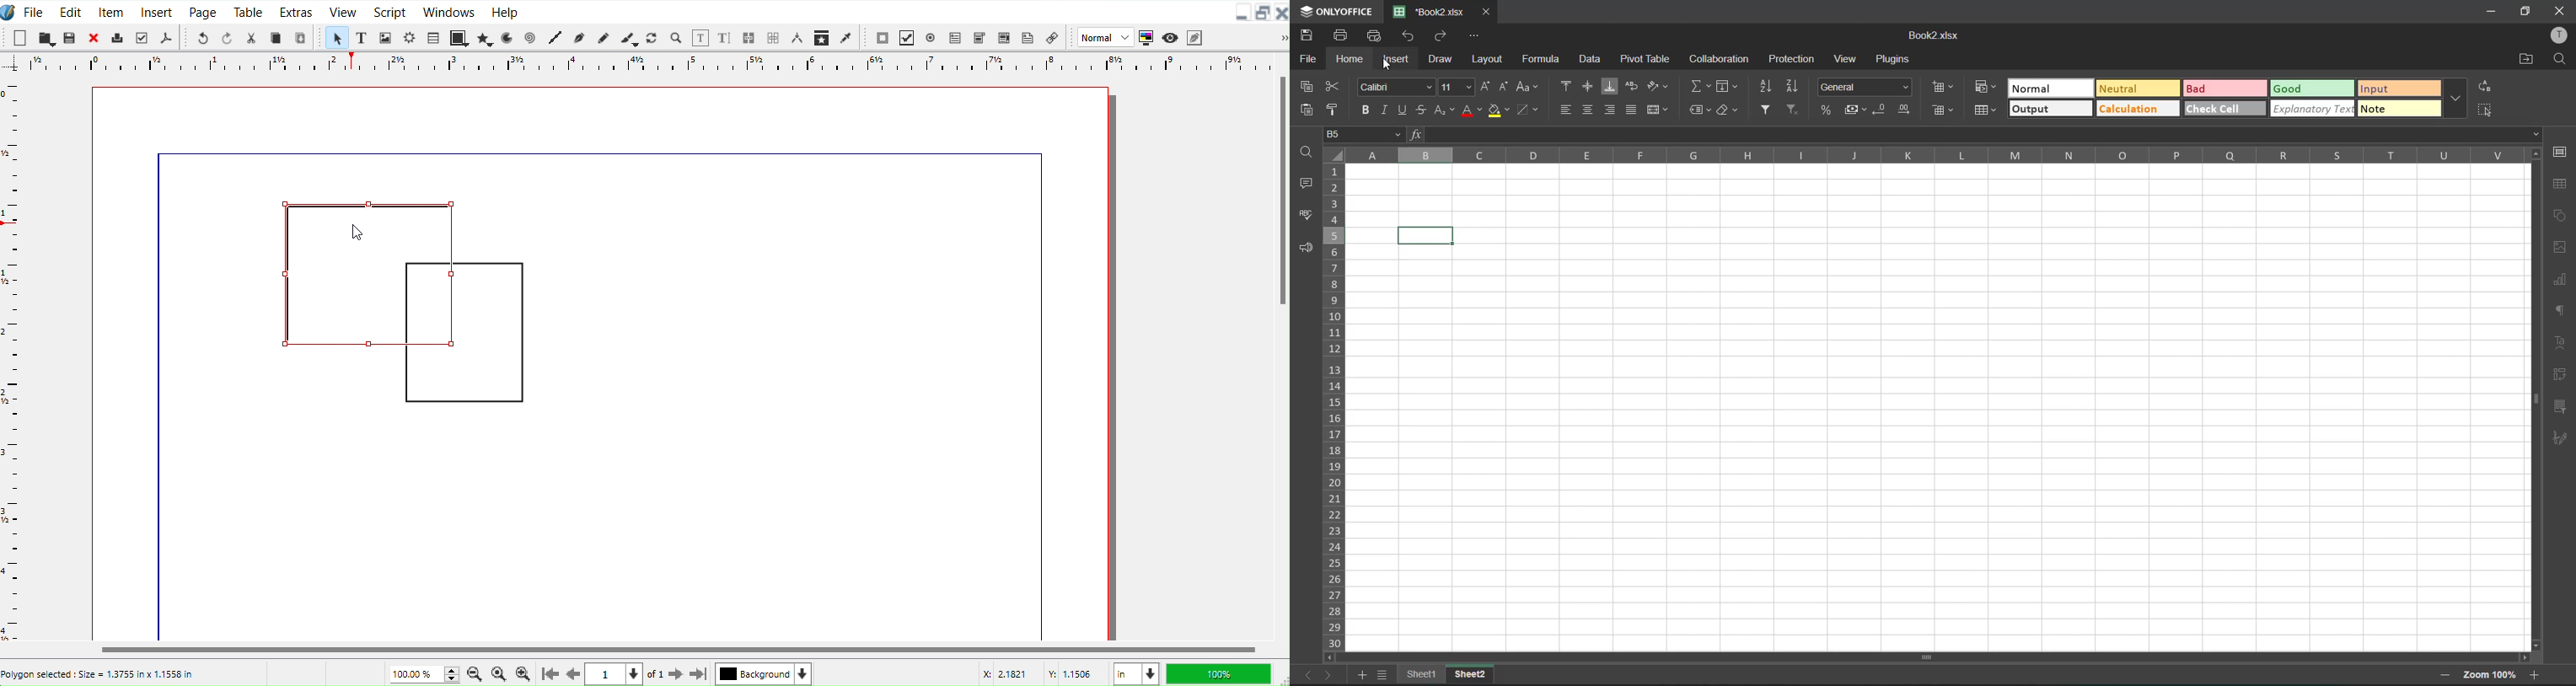  Describe the element at coordinates (486, 39) in the screenshot. I see `Polygon` at that location.